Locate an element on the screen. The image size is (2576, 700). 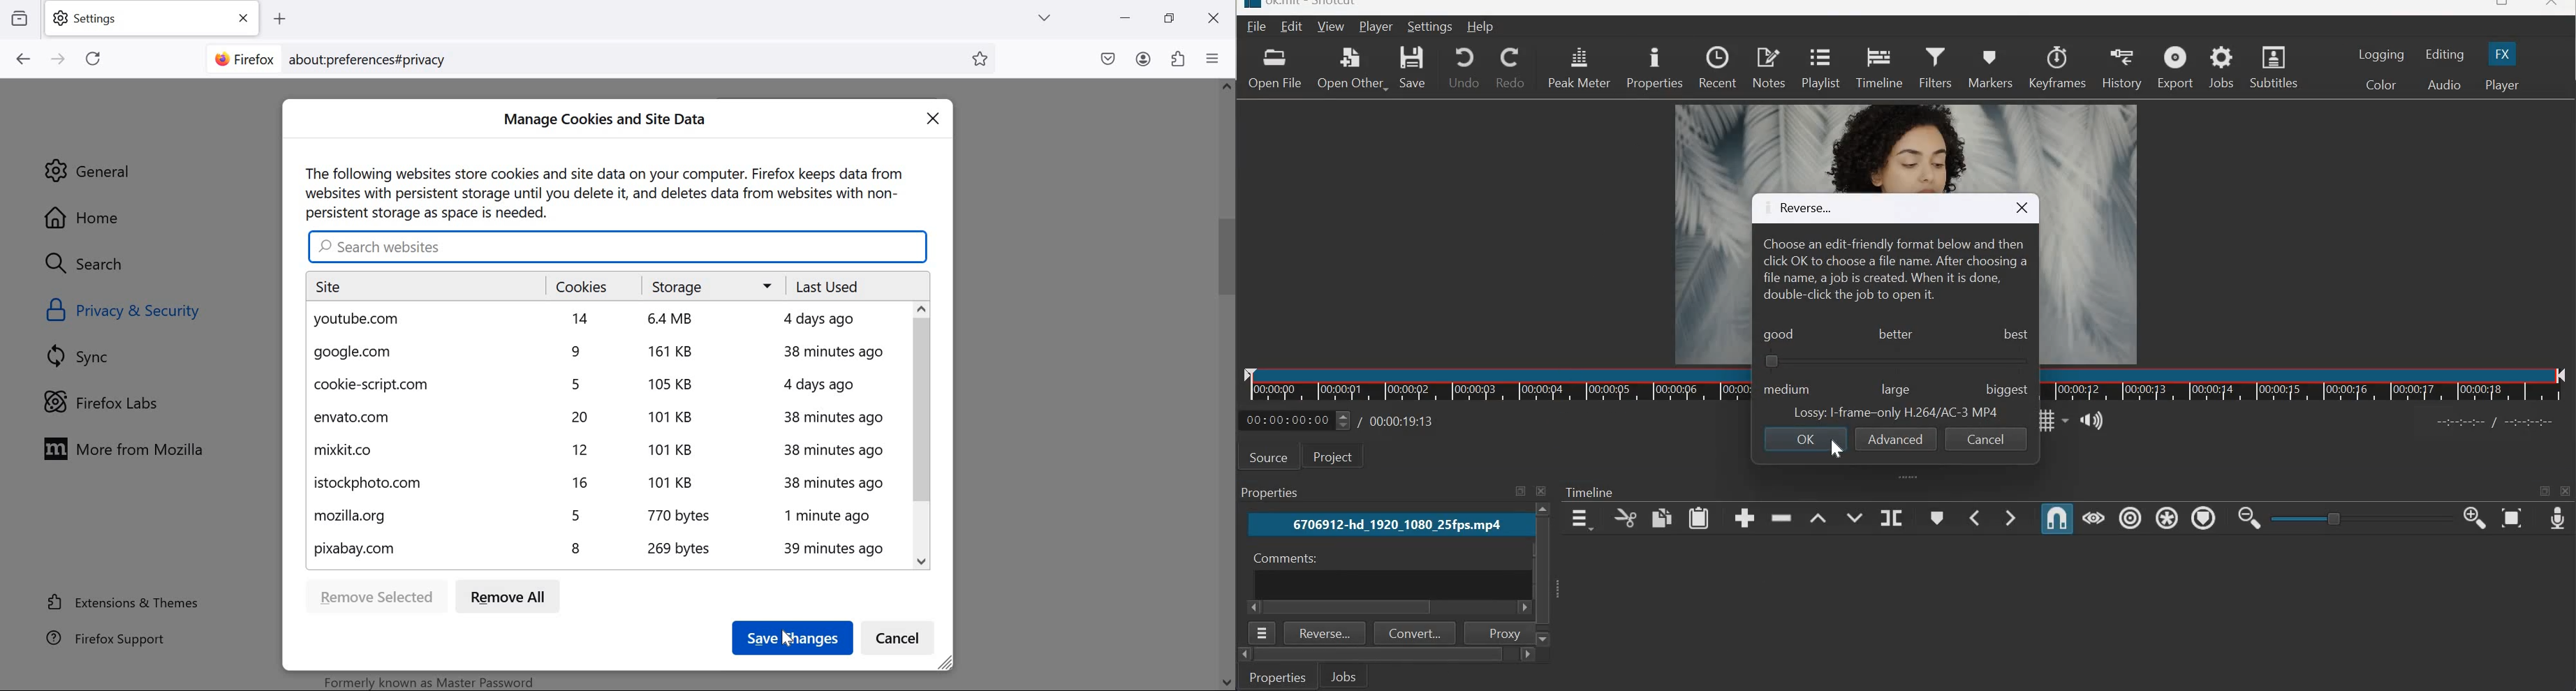
good is located at coordinates (1779, 335).